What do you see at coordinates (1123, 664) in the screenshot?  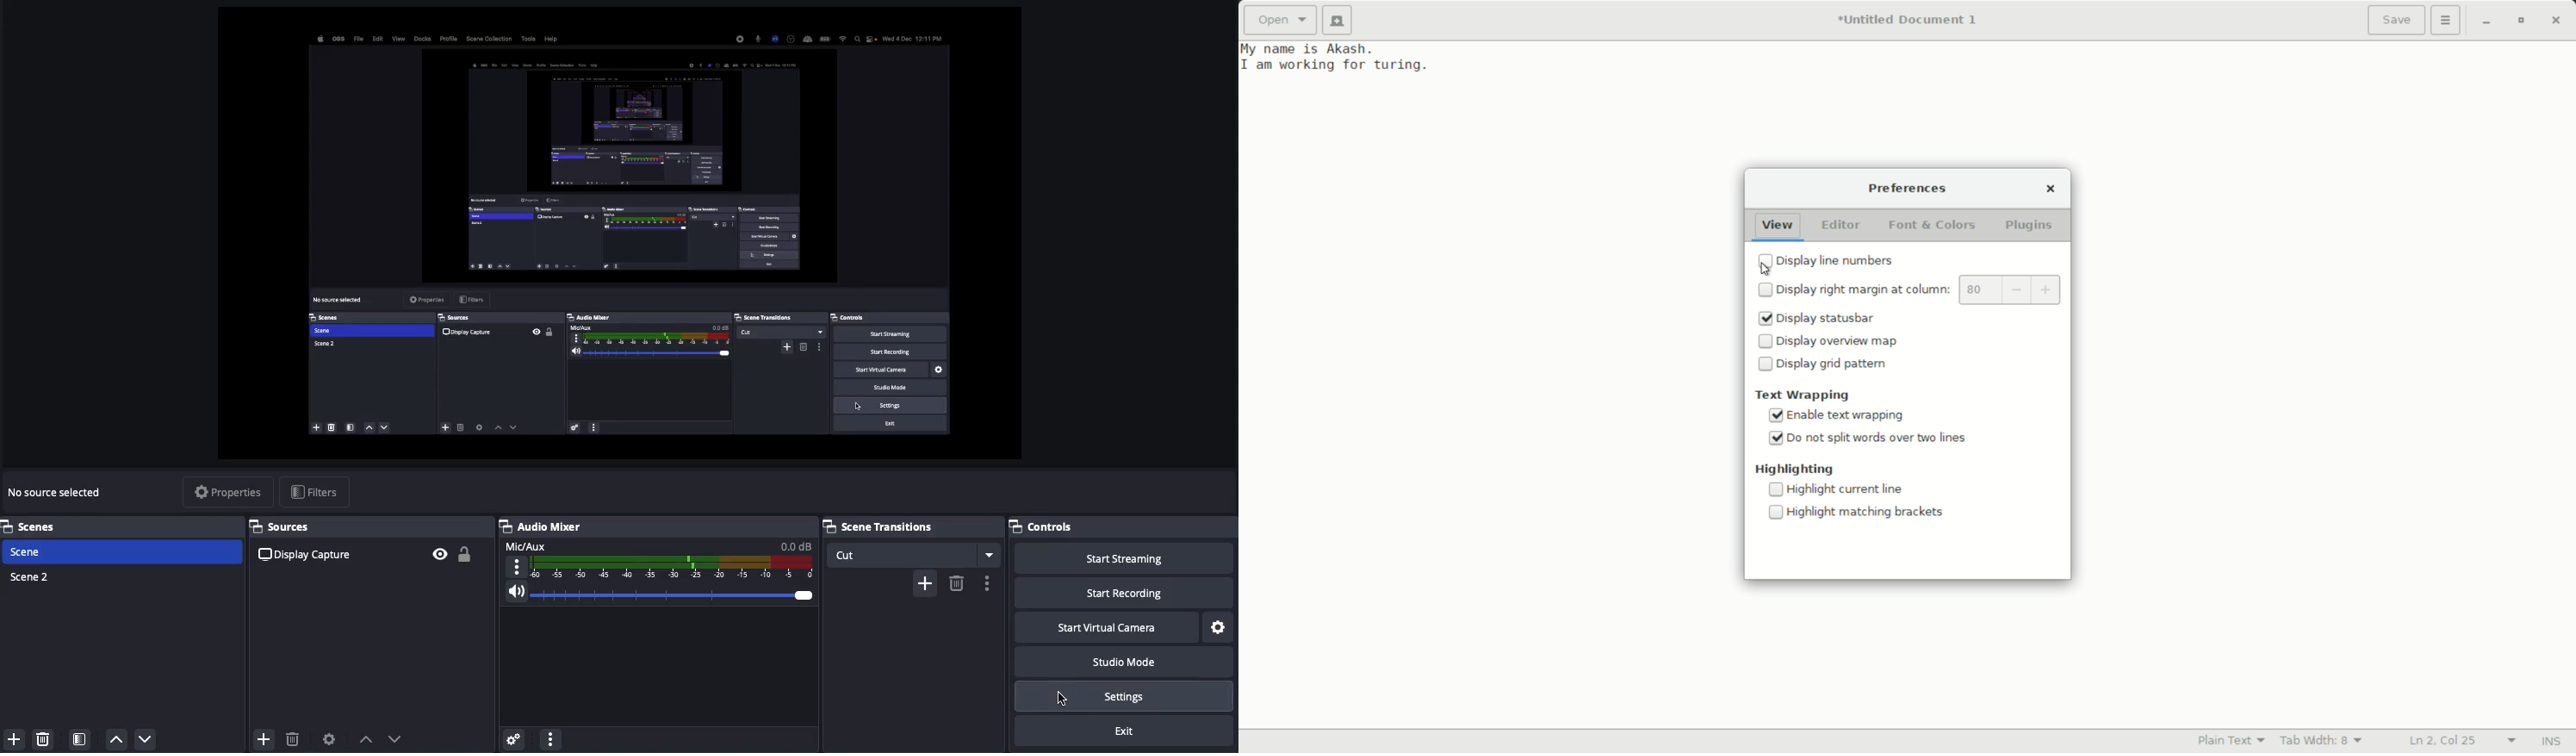 I see `Studio mode` at bounding box center [1123, 664].